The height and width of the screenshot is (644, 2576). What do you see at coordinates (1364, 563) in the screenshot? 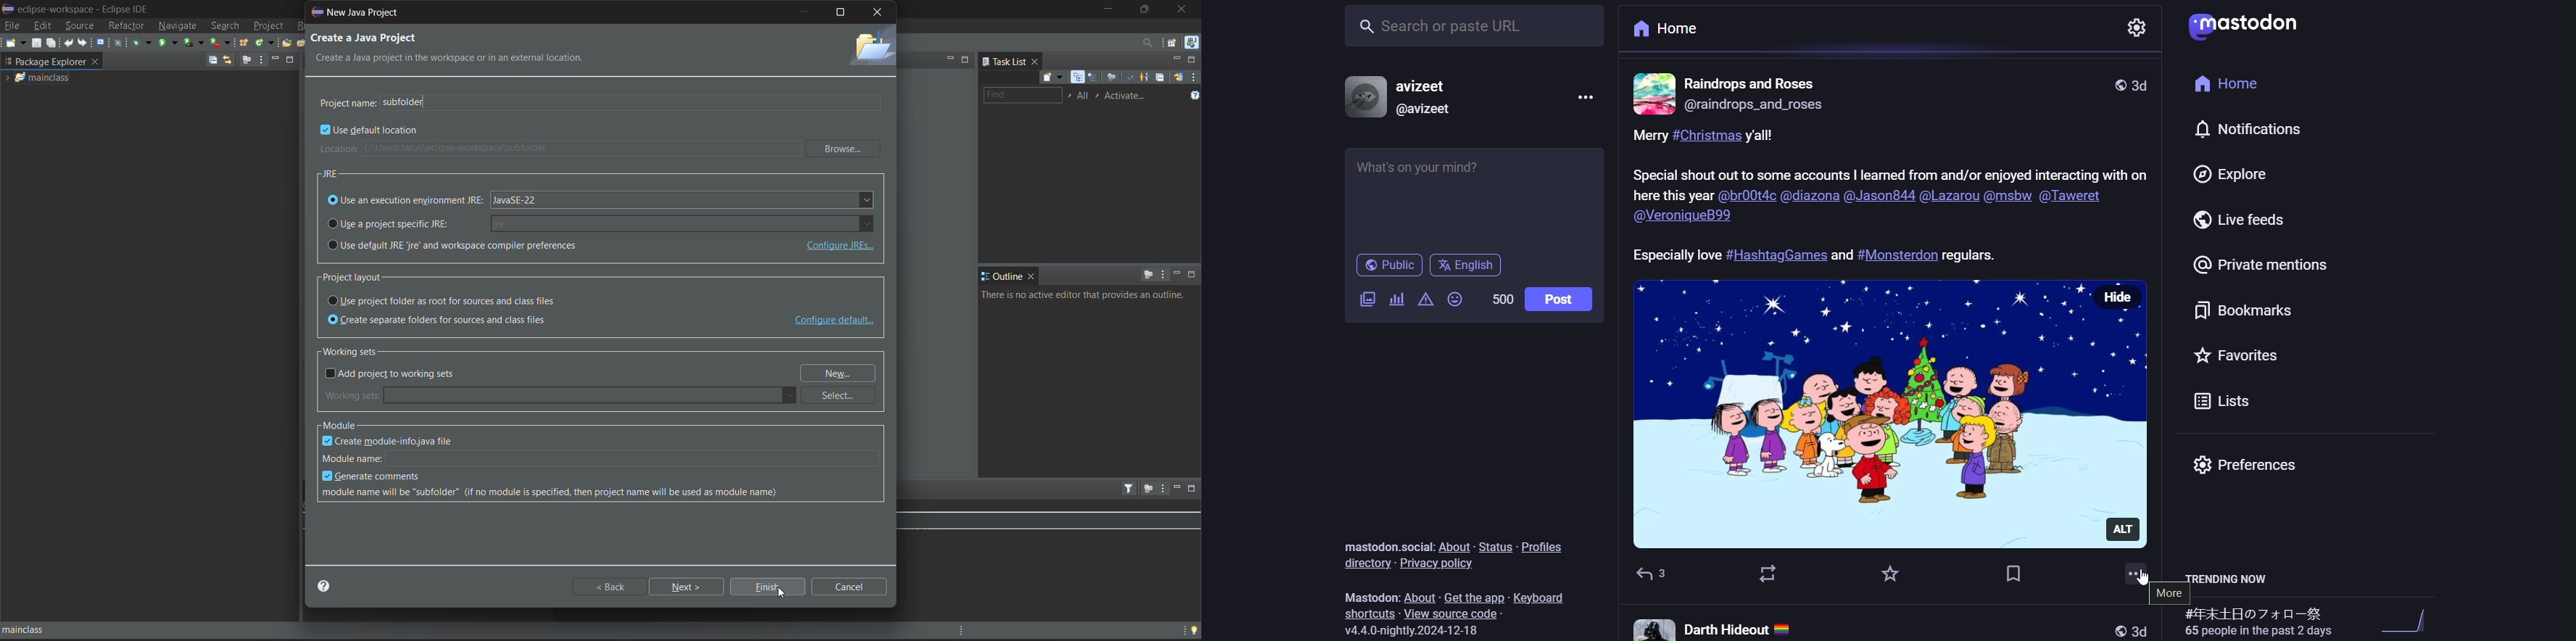
I see `directory` at bounding box center [1364, 563].